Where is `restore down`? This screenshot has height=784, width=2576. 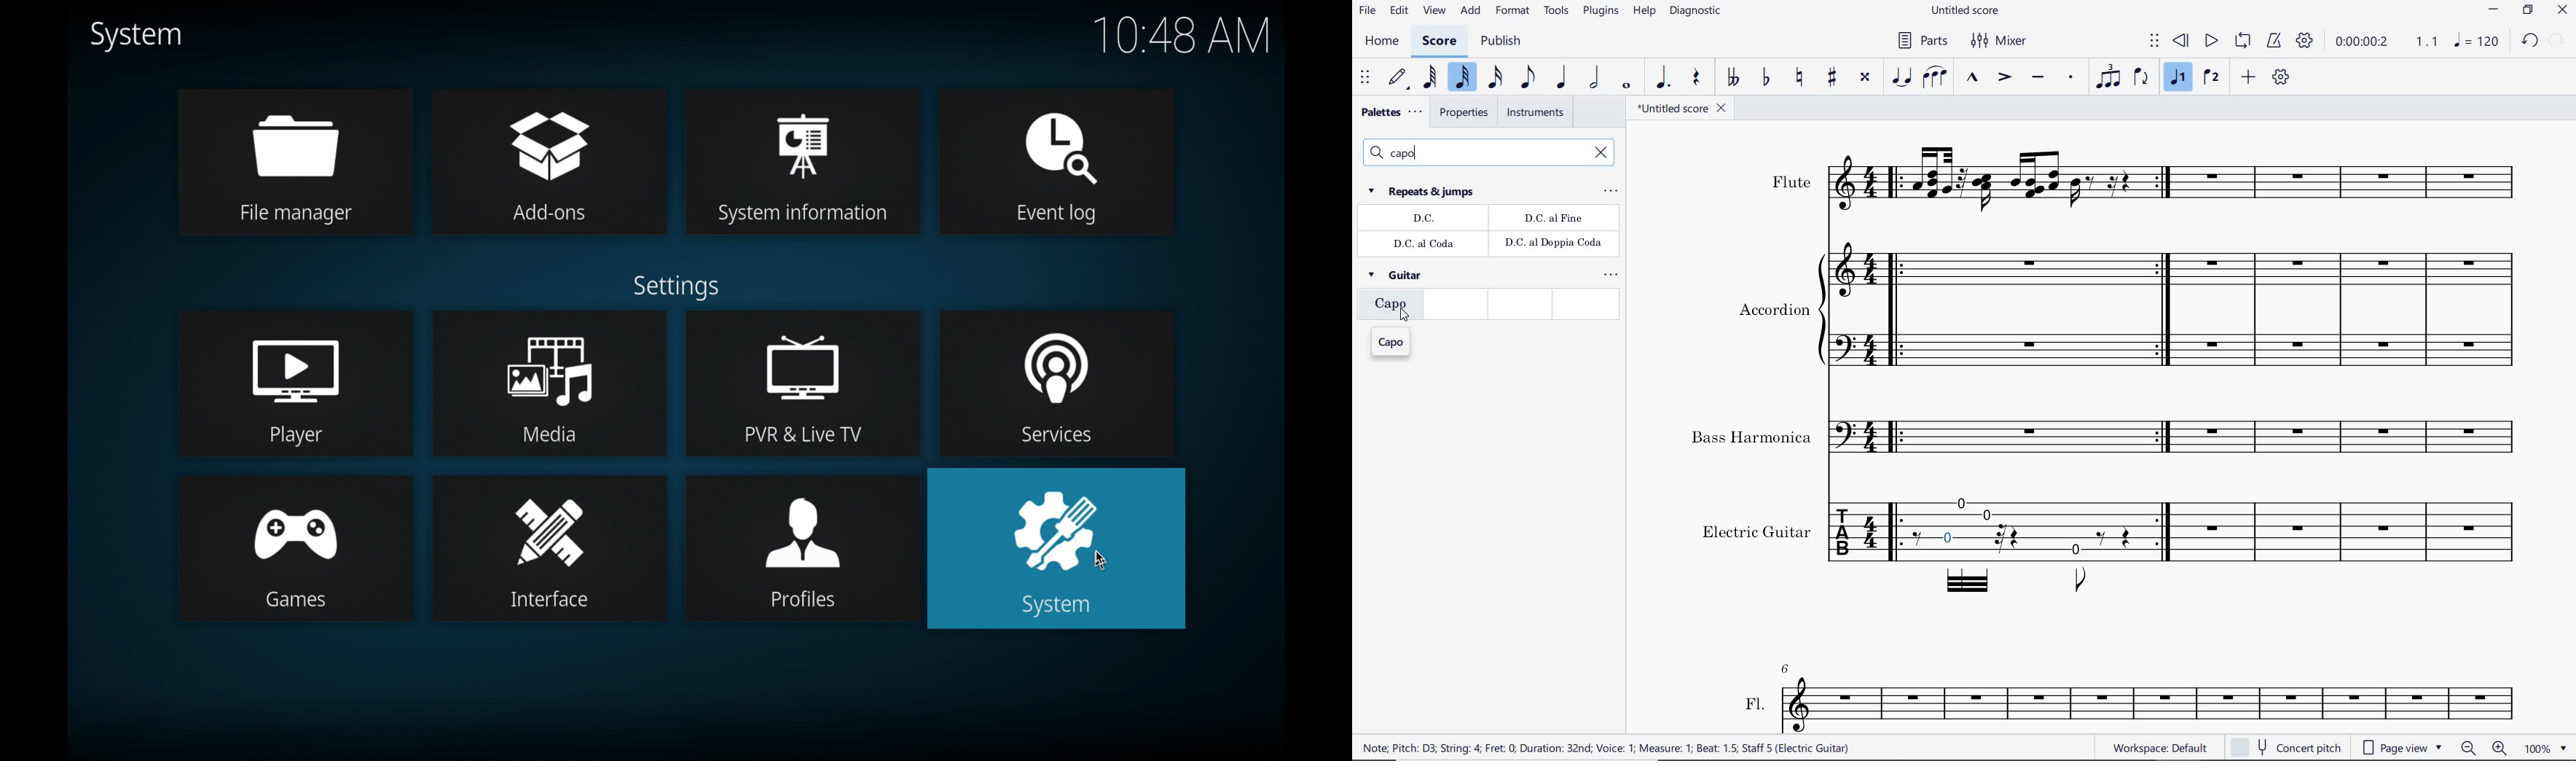
restore down is located at coordinates (2557, 41).